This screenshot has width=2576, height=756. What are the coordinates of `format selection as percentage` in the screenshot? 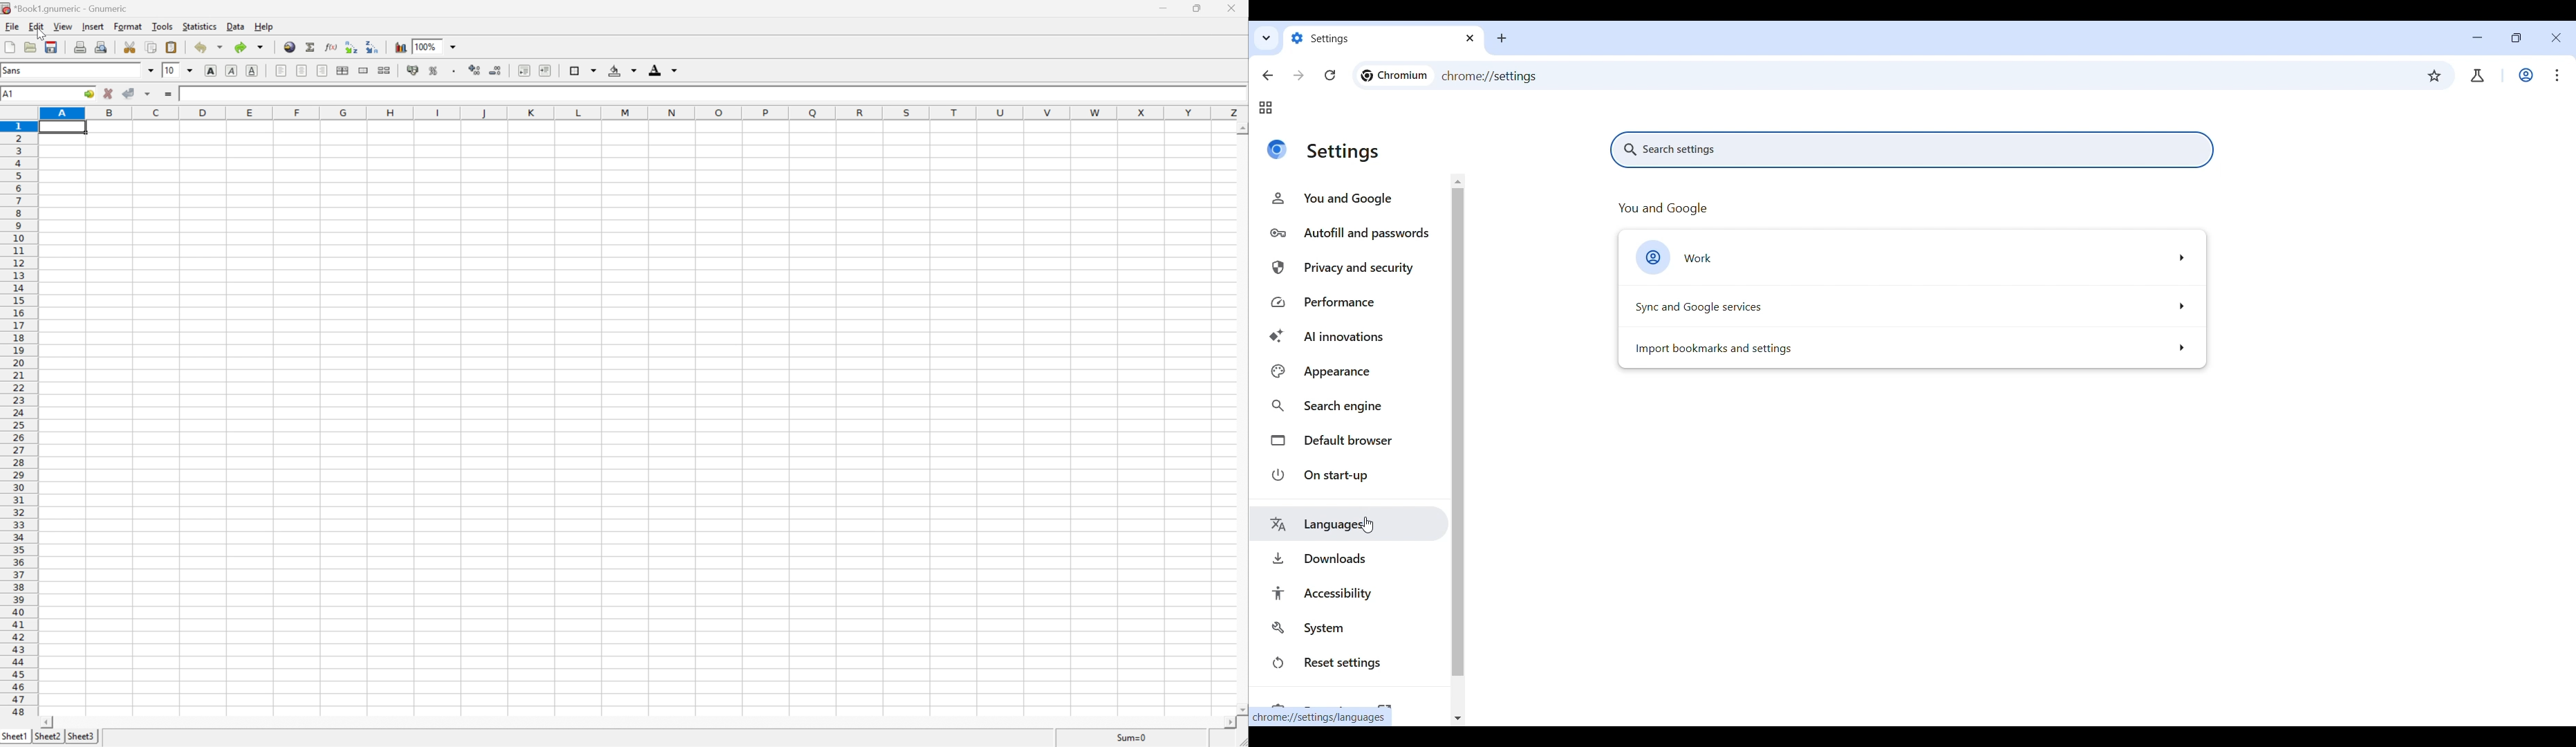 It's located at (435, 70).